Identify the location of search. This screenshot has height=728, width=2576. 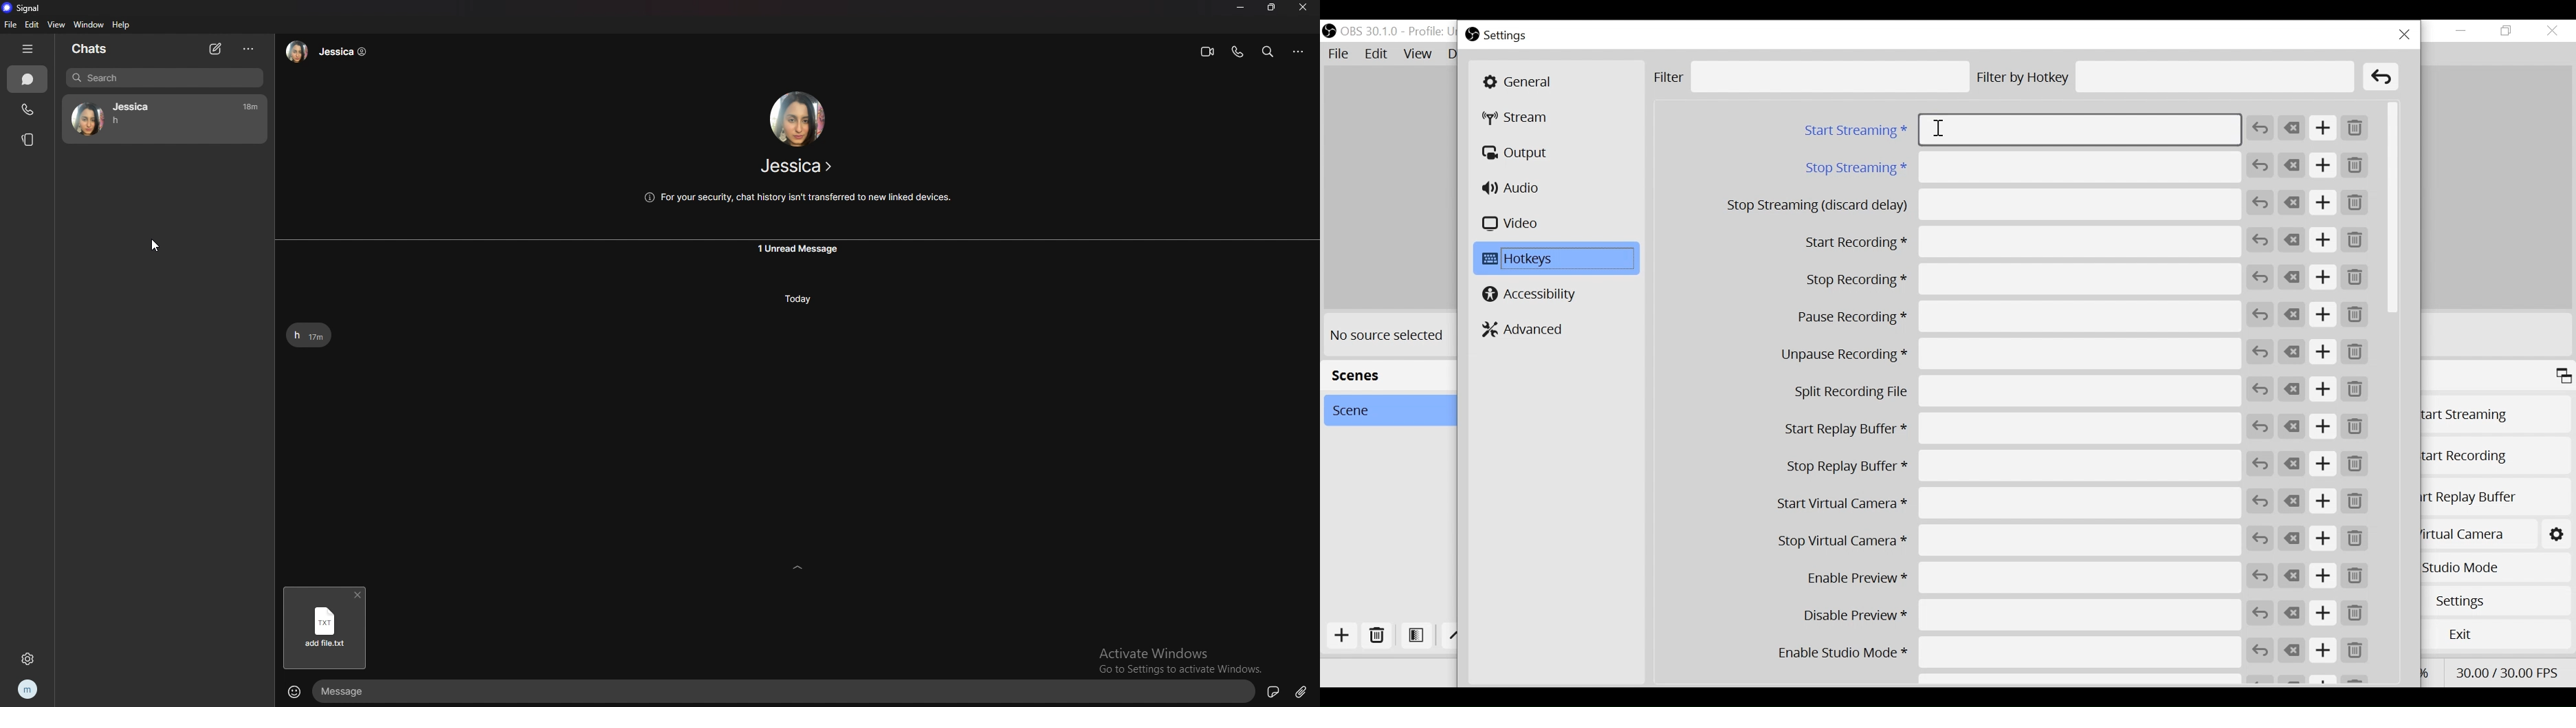
(1269, 51).